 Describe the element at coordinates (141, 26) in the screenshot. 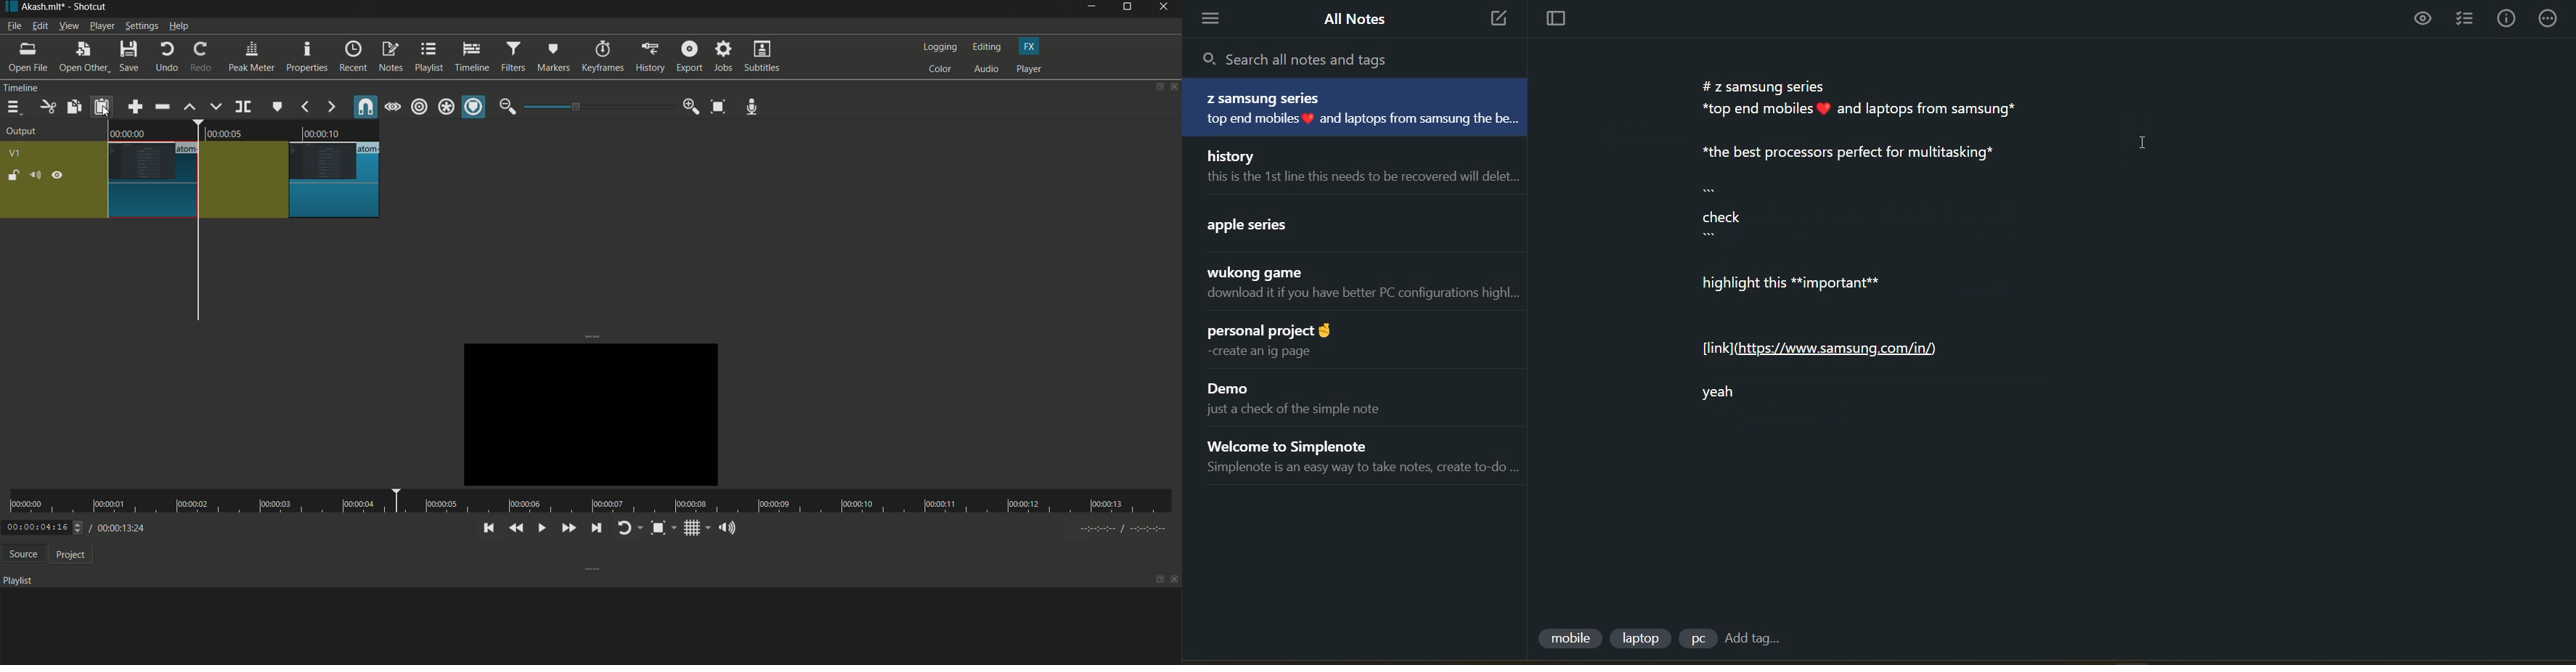

I see `settings menu` at that location.